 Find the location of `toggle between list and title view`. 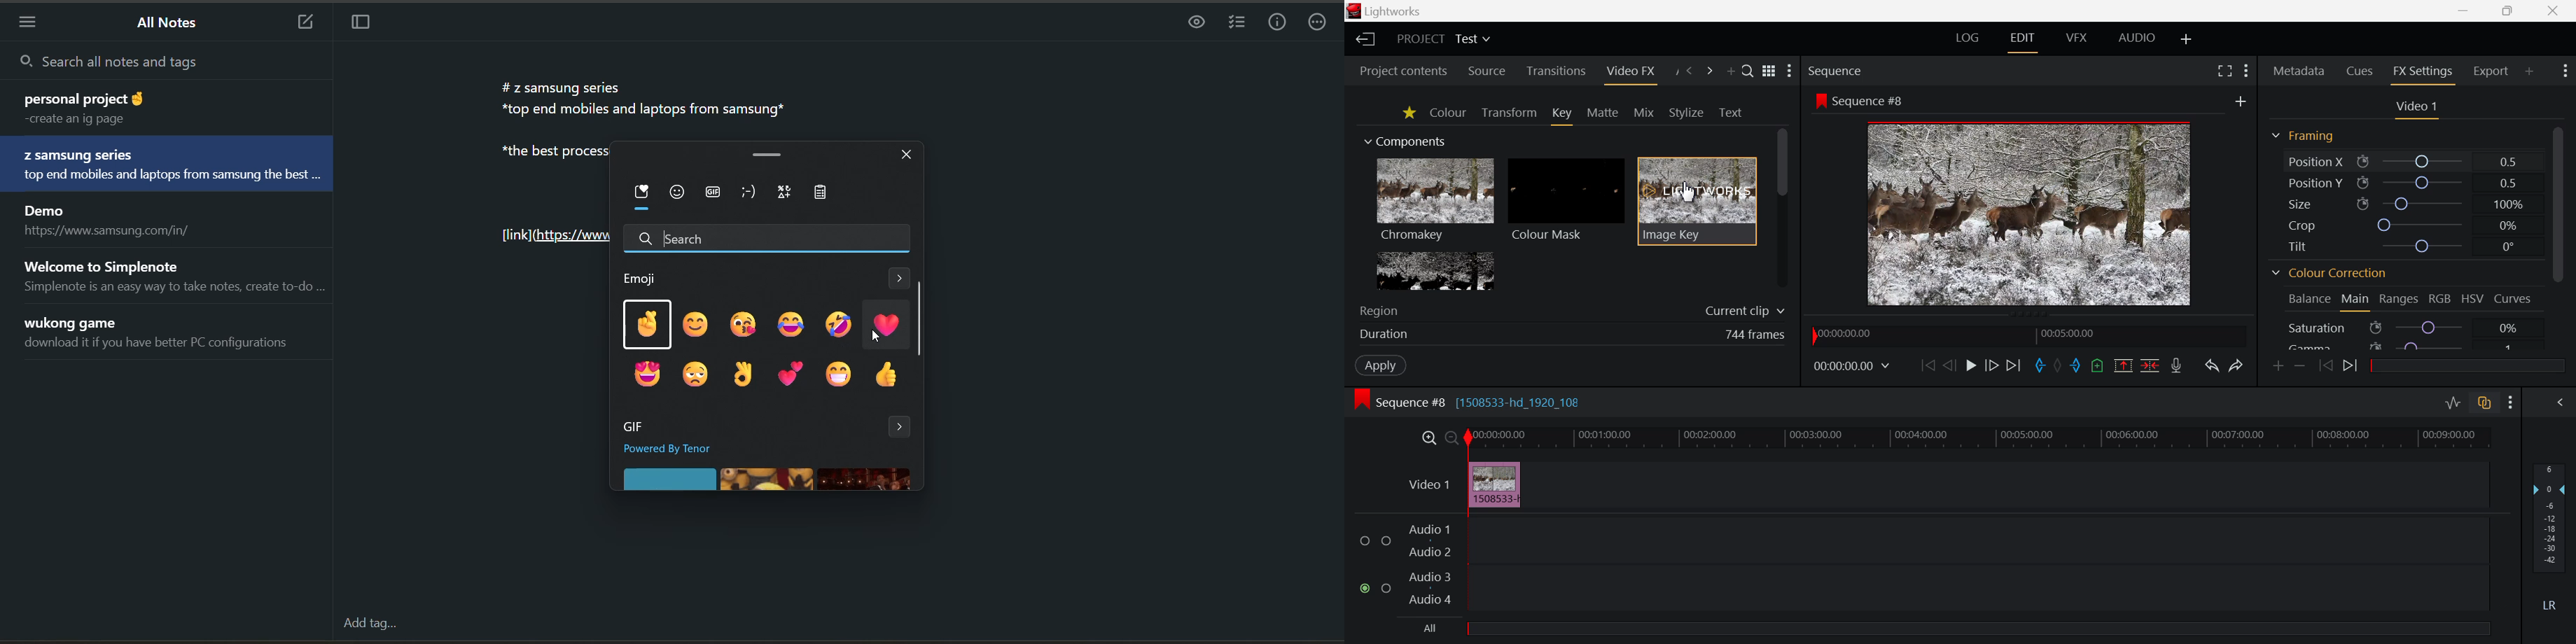

toggle between list and title view is located at coordinates (1769, 69).